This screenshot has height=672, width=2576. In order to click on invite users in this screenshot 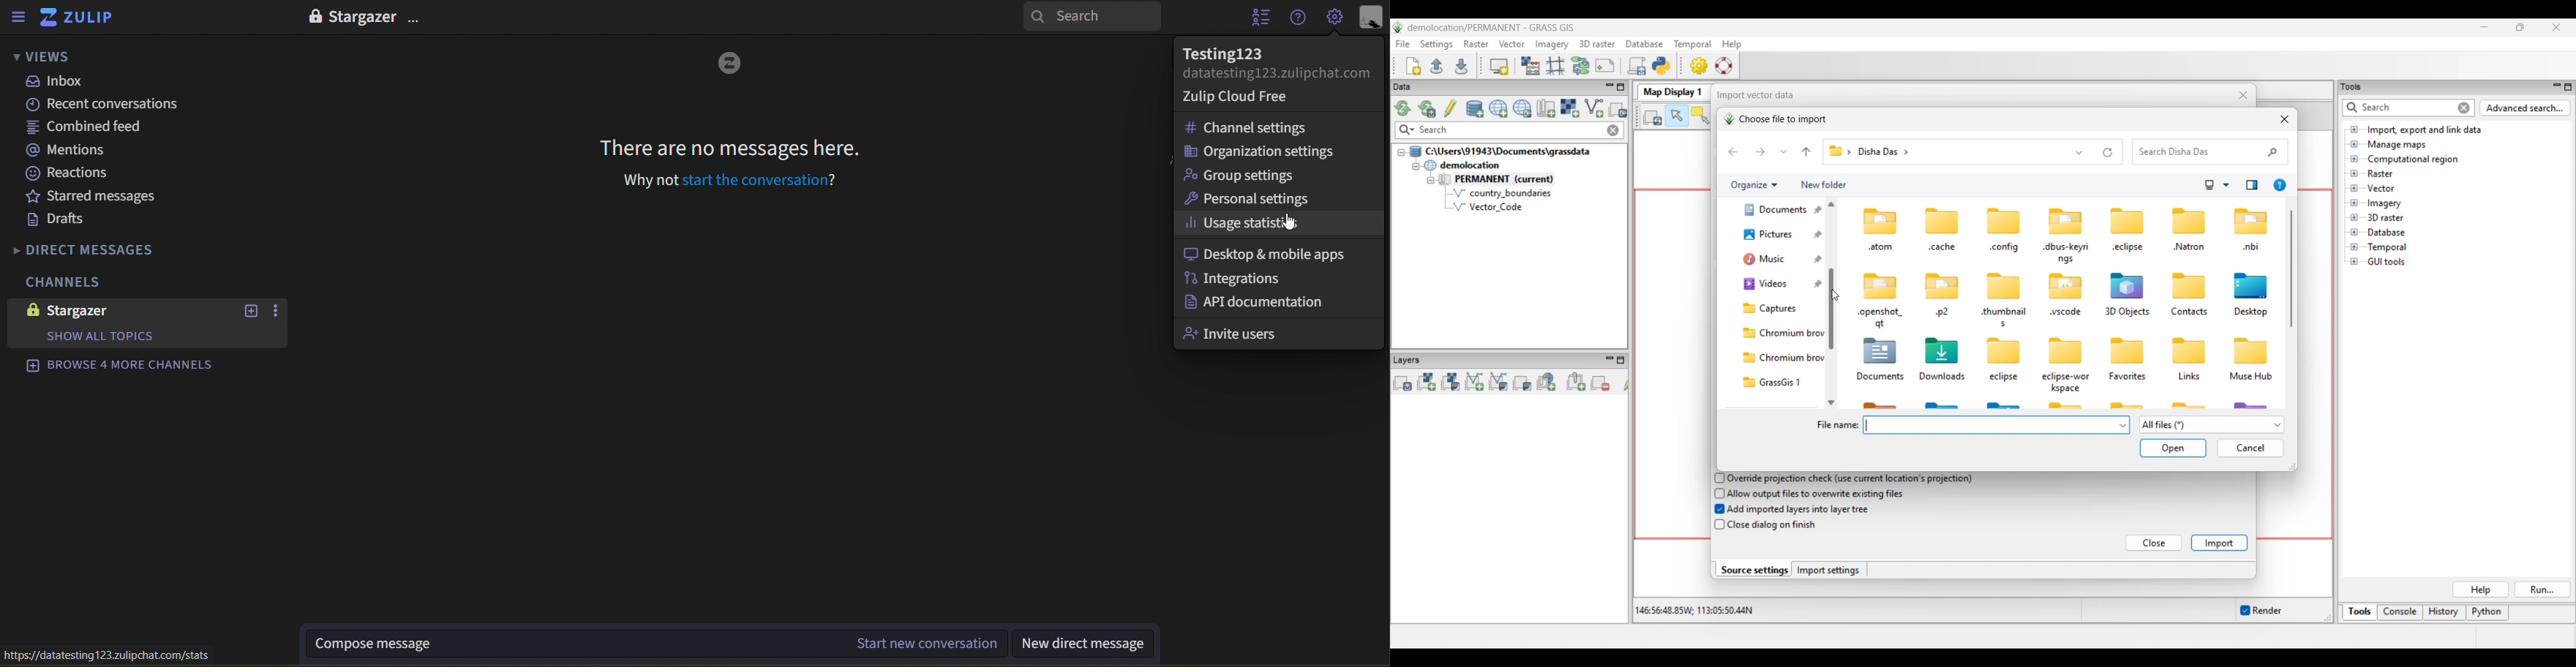, I will do `click(1233, 332)`.